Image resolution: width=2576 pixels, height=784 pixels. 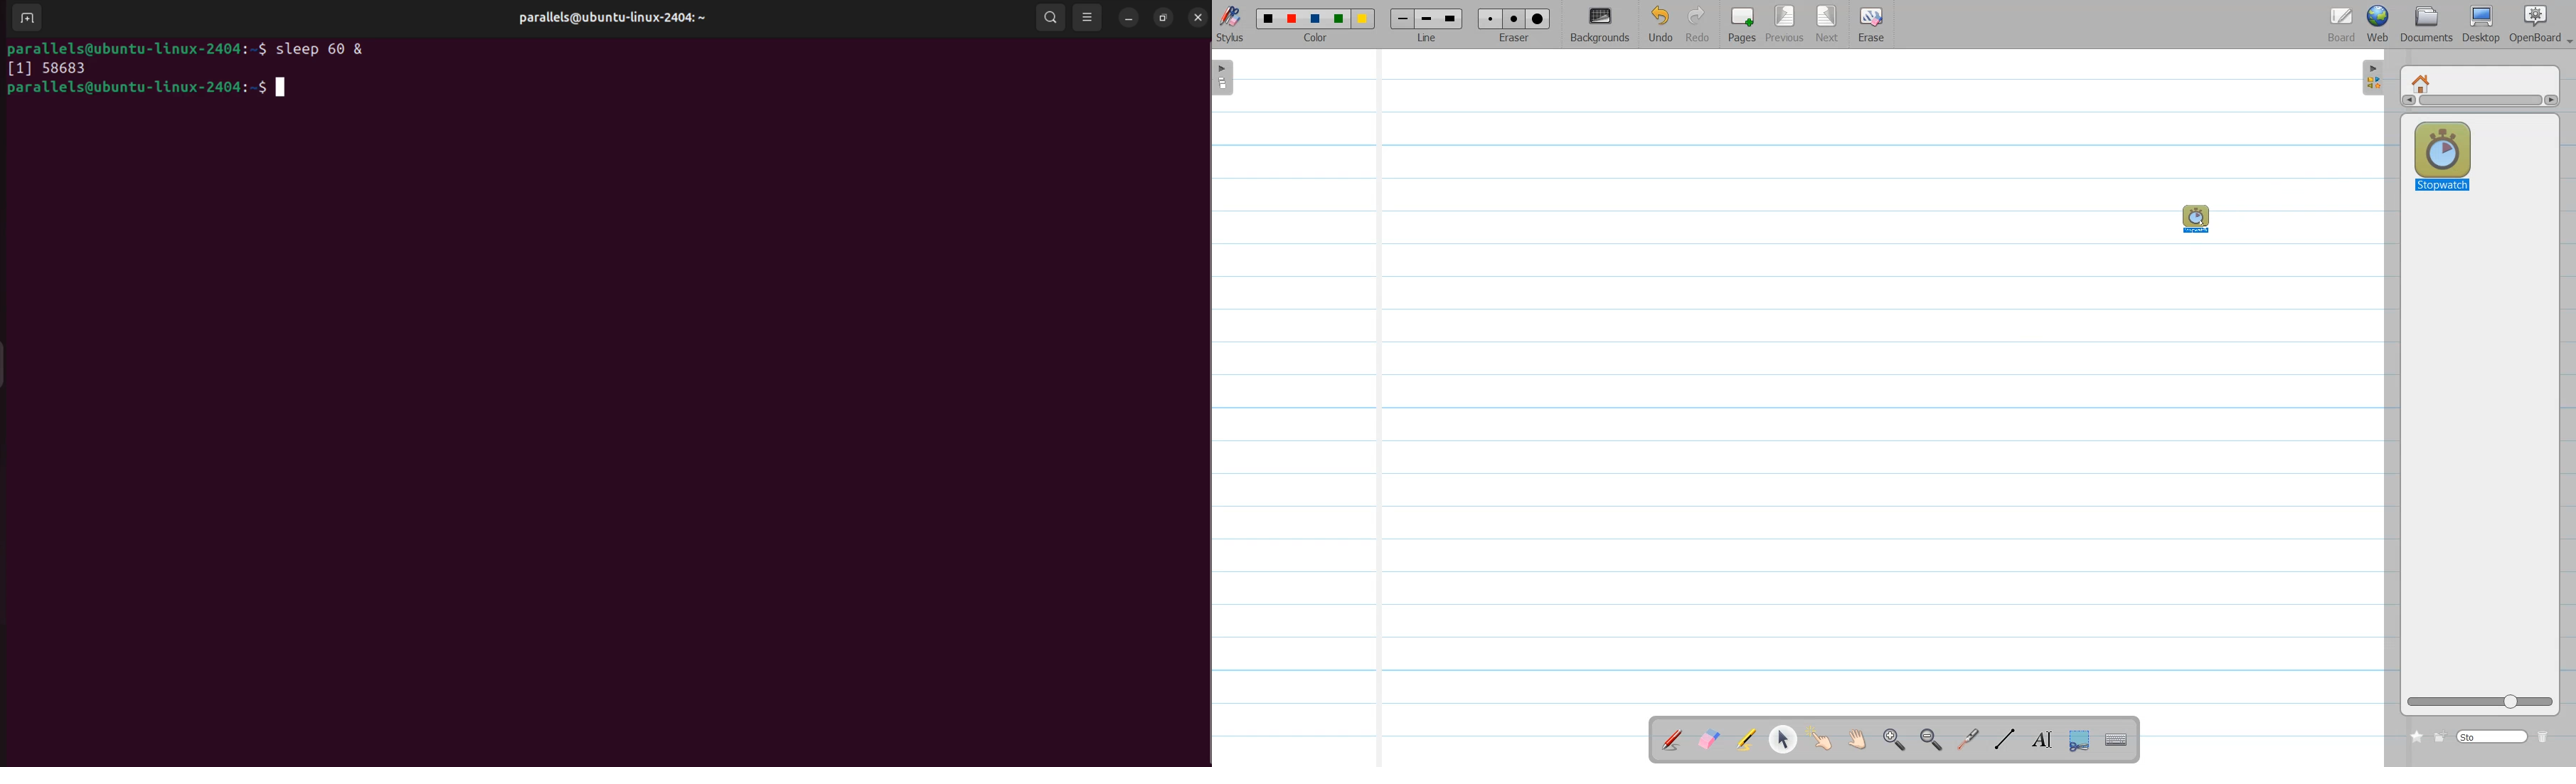 I want to click on Desktop, so click(x=2481, y=24).